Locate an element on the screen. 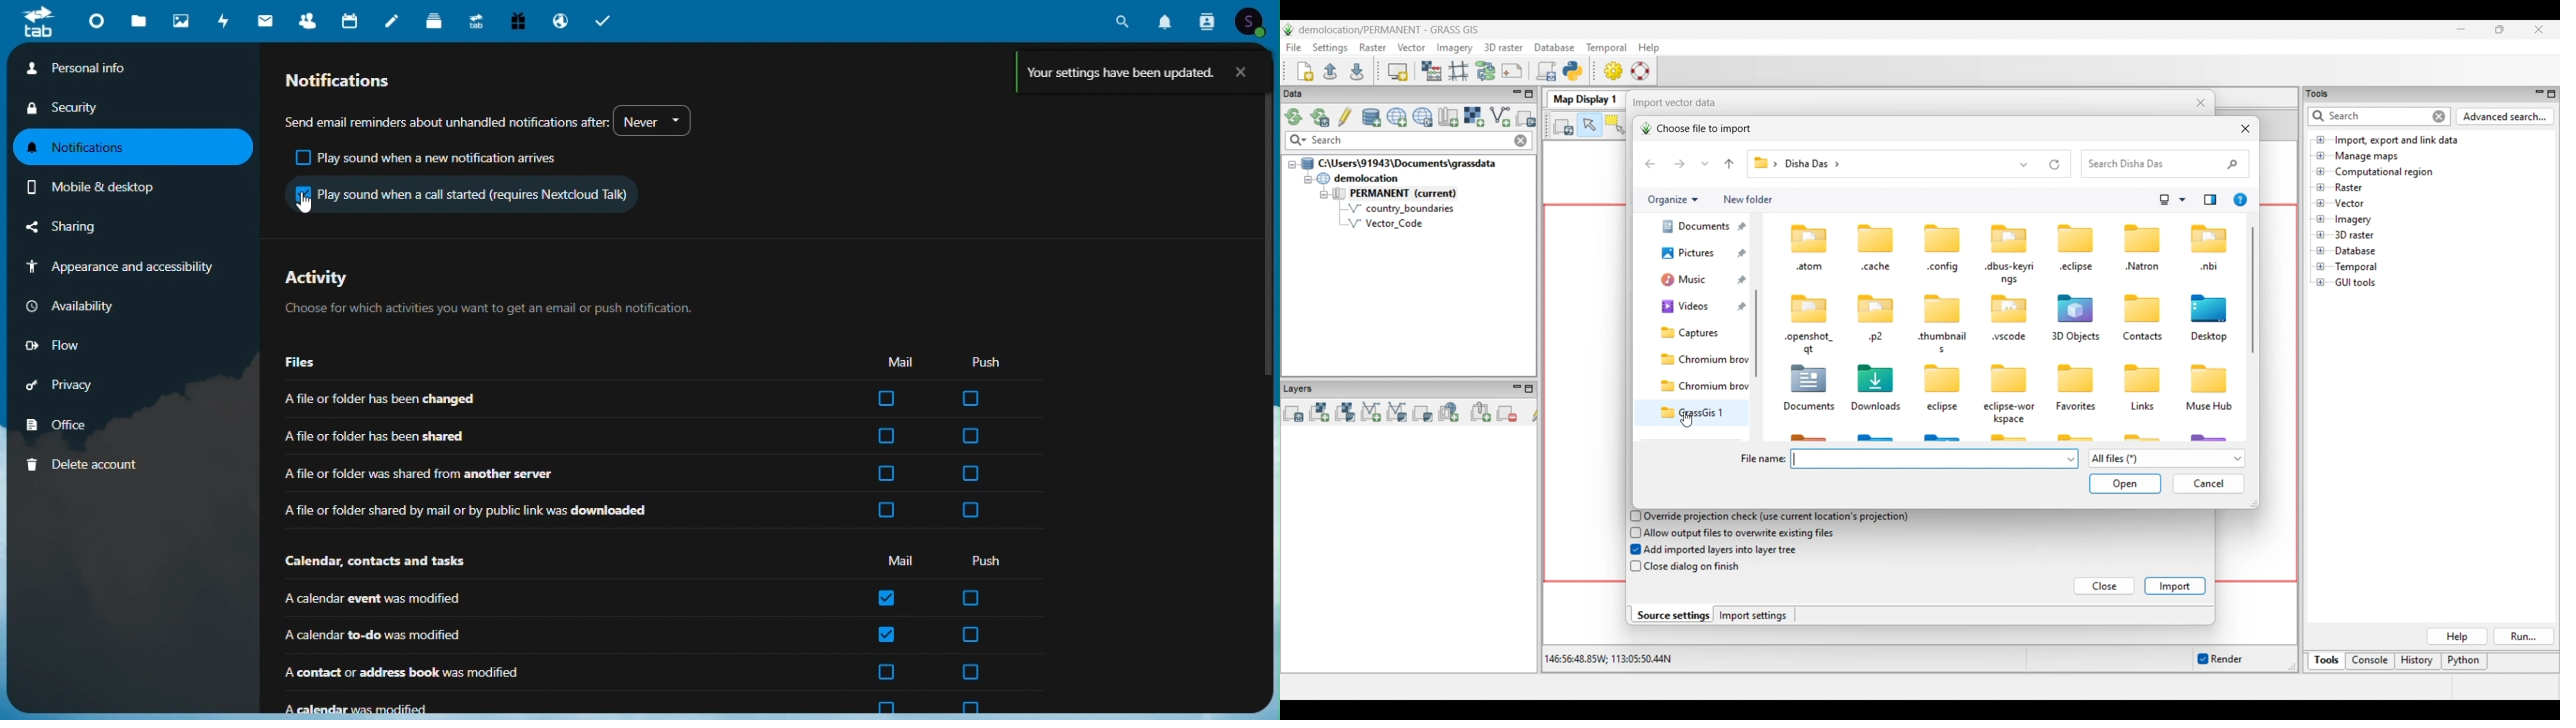 This screenshot has height=728, width=2576. check box is located at coordinates (971, 634).